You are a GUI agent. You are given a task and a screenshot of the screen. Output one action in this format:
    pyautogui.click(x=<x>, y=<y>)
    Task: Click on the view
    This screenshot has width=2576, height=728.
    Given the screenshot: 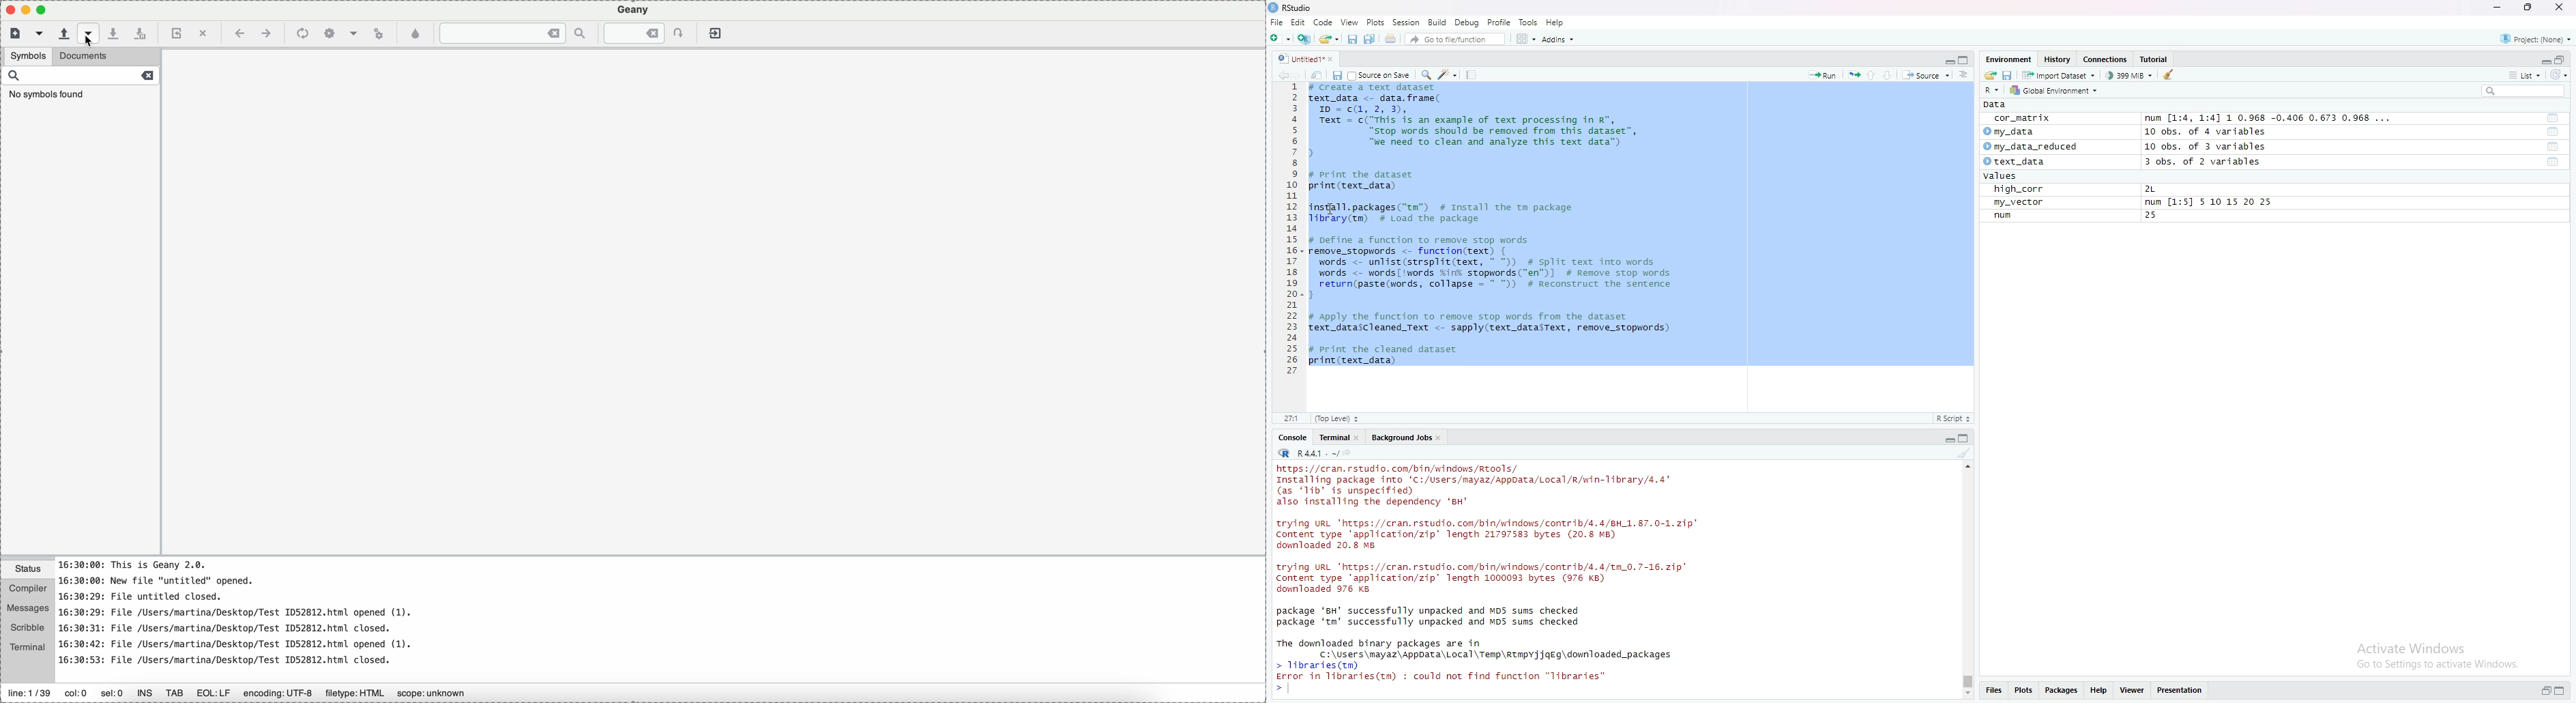 What is the action you would take?
    pyautogui.click(x=1350, y=23)
    